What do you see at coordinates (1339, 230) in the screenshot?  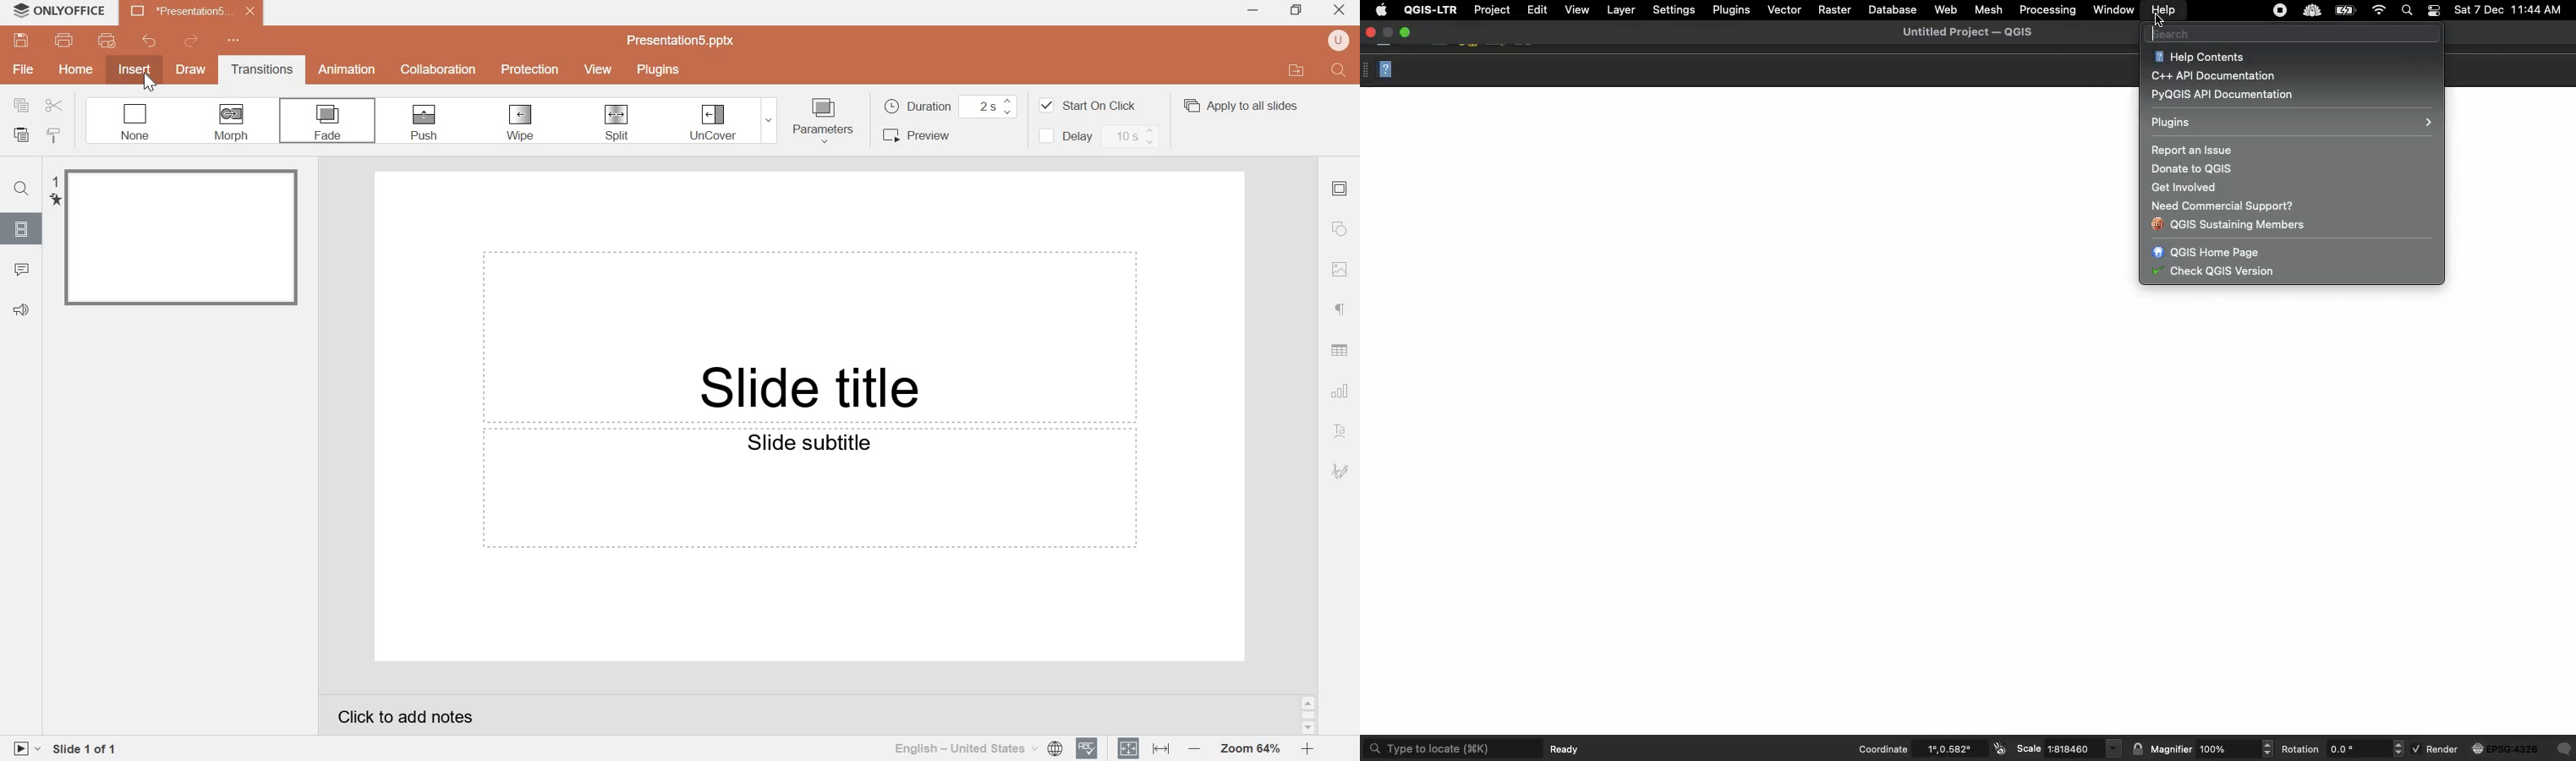 I see `shape settings` at bounding box center [1339, 230].